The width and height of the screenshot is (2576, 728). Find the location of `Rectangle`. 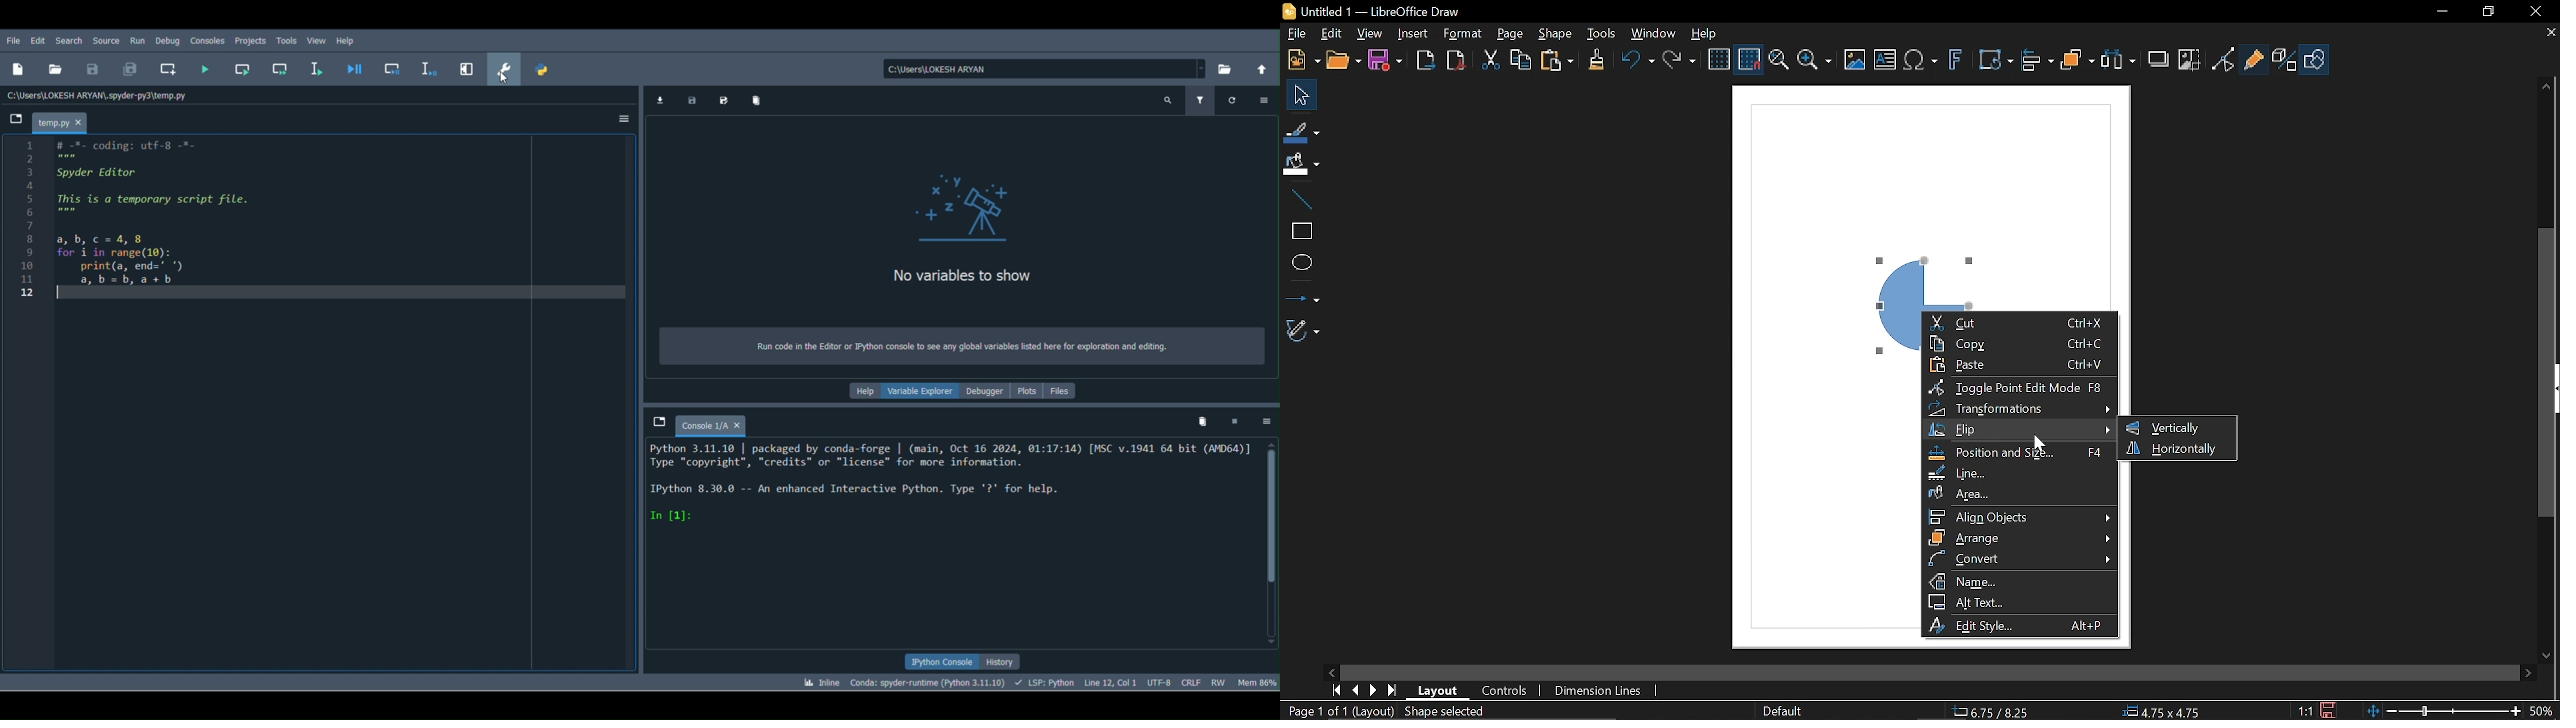

Rectangle is located at coordinates (1299, 229).